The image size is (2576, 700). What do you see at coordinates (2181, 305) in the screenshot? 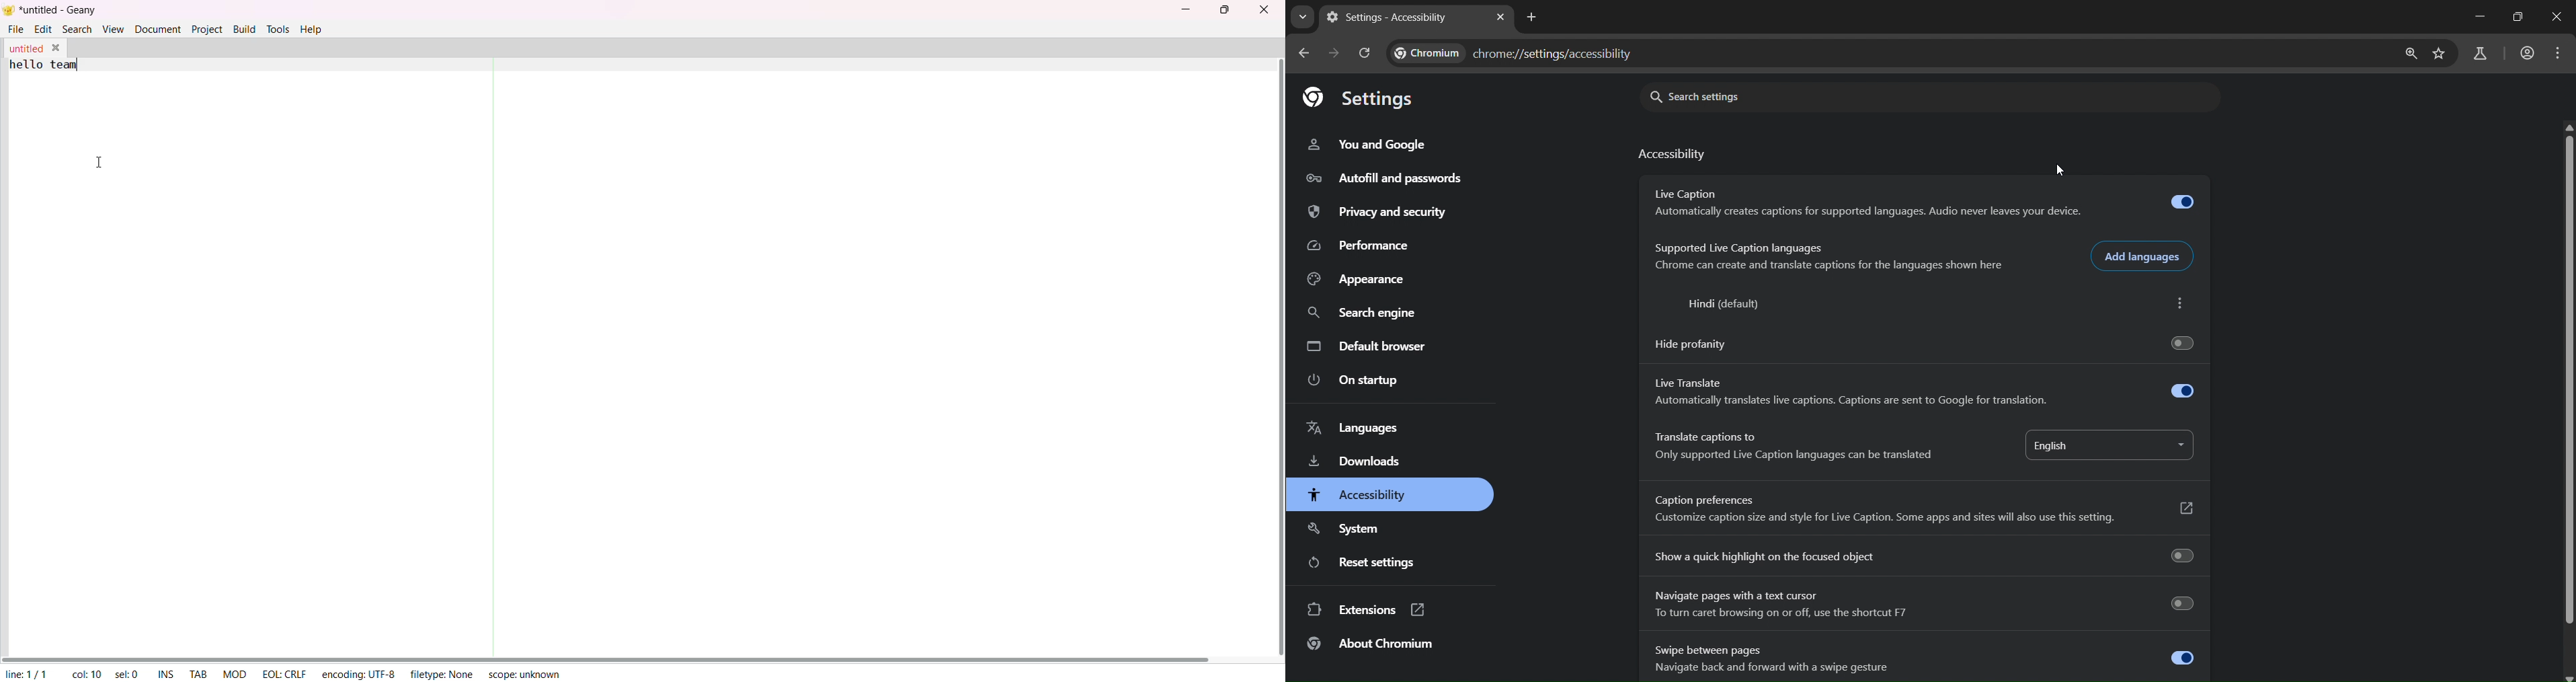
I see `more actions` at bounding box center [2181, 305].